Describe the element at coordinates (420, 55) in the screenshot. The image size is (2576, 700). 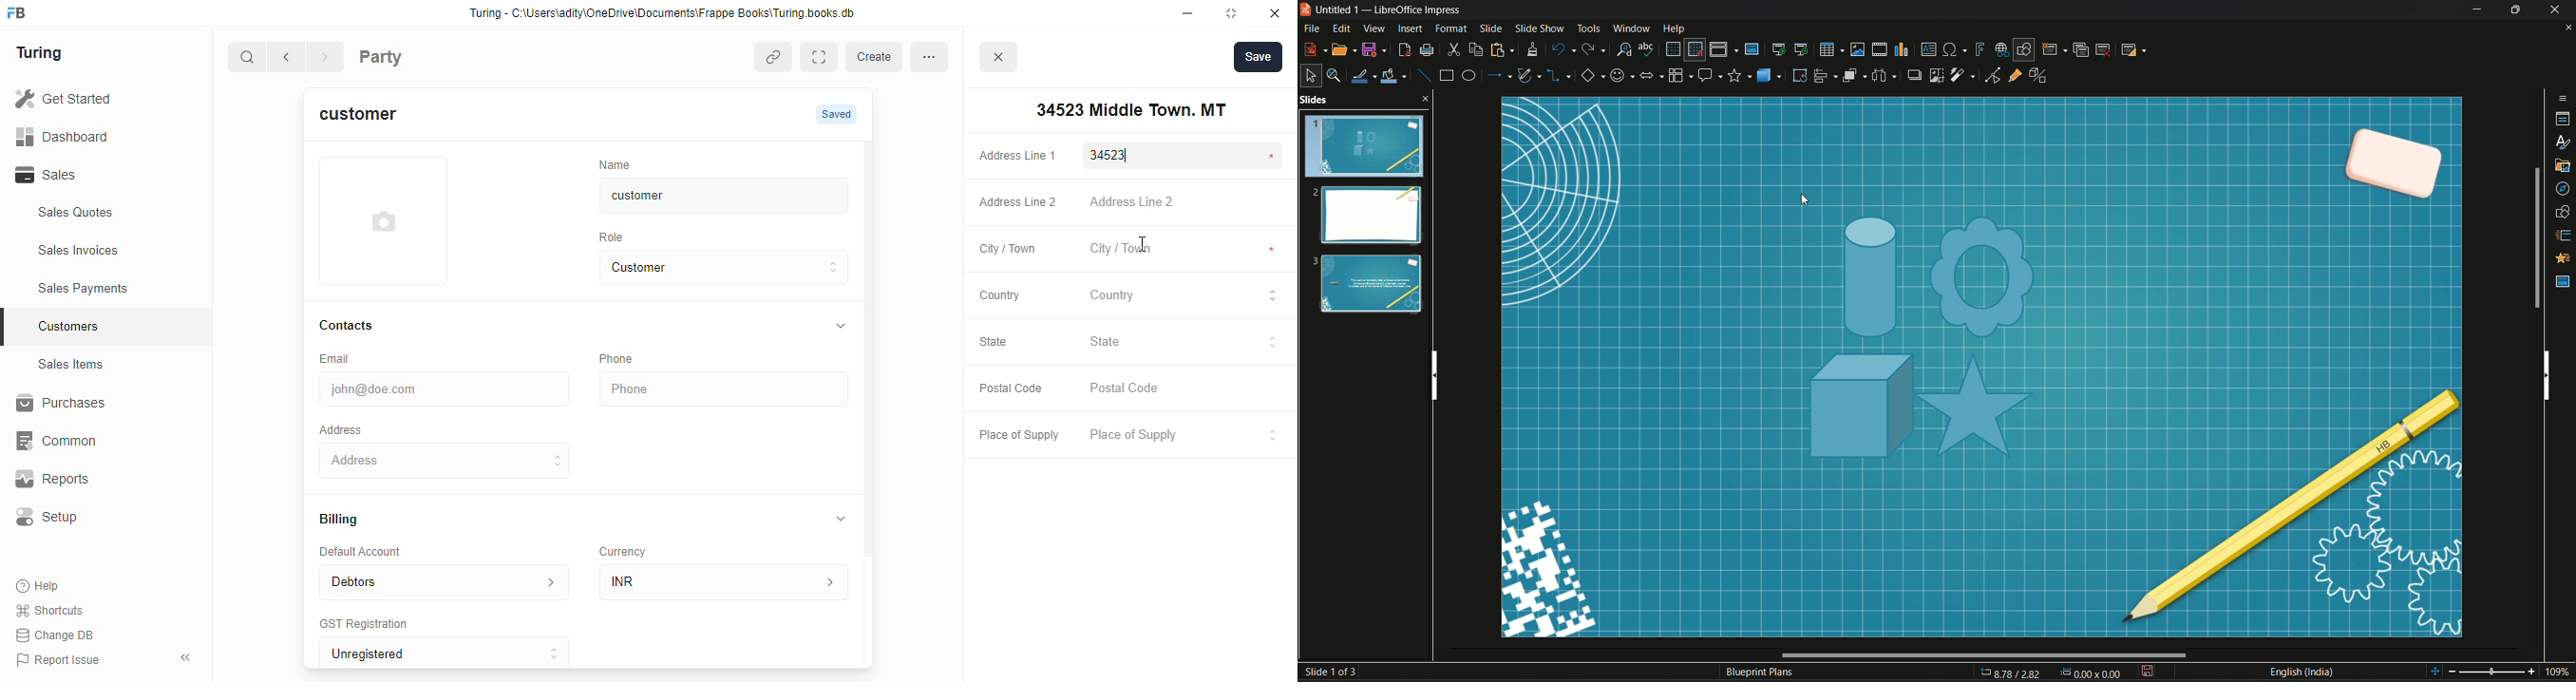
I see `Party` at that location.